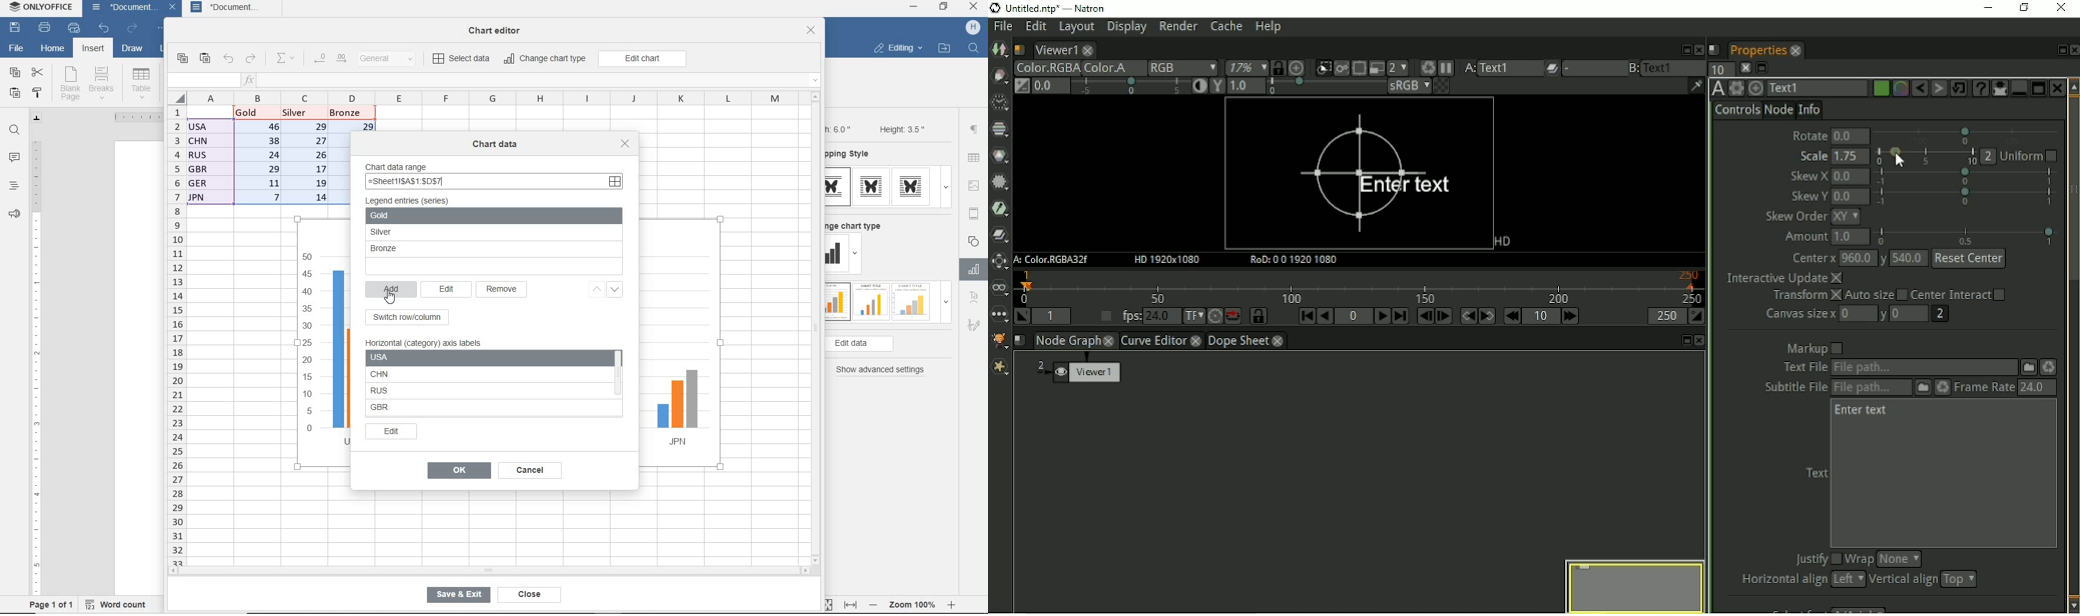 The height and width of the screenshot is (616, 2100). I want to click on cursor, so click(397, 303).